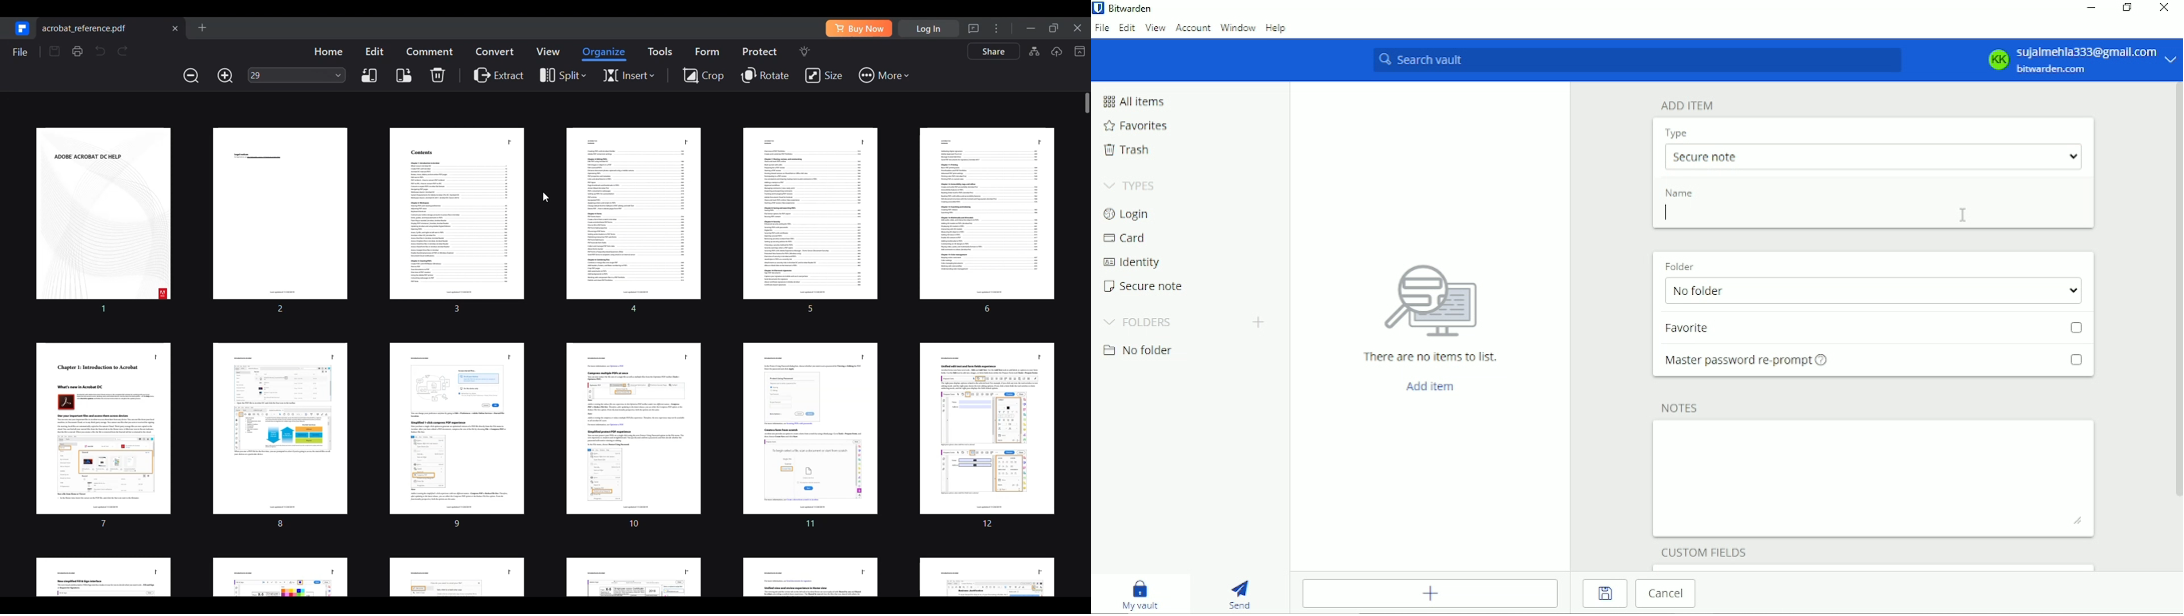  I want to click on Notes, so click(1682, 407).